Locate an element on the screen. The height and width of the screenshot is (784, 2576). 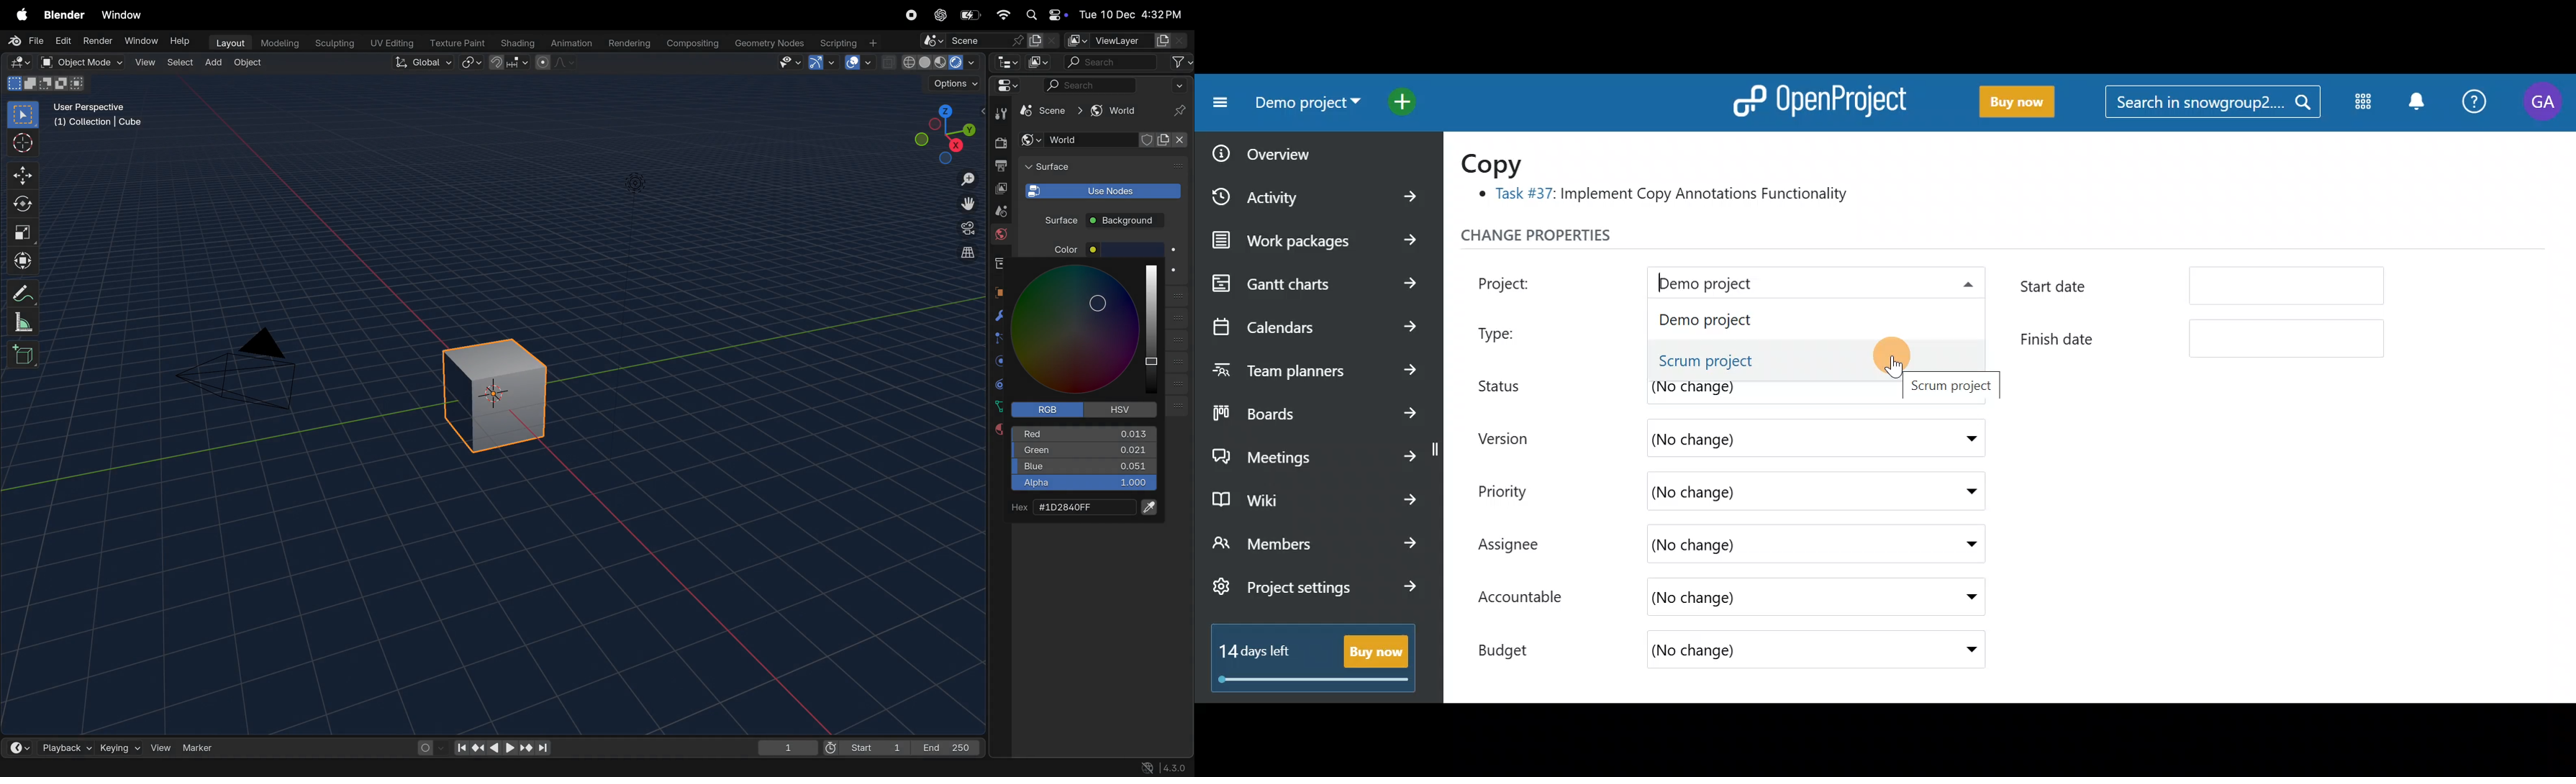
record is located at coordinates (914, 17).